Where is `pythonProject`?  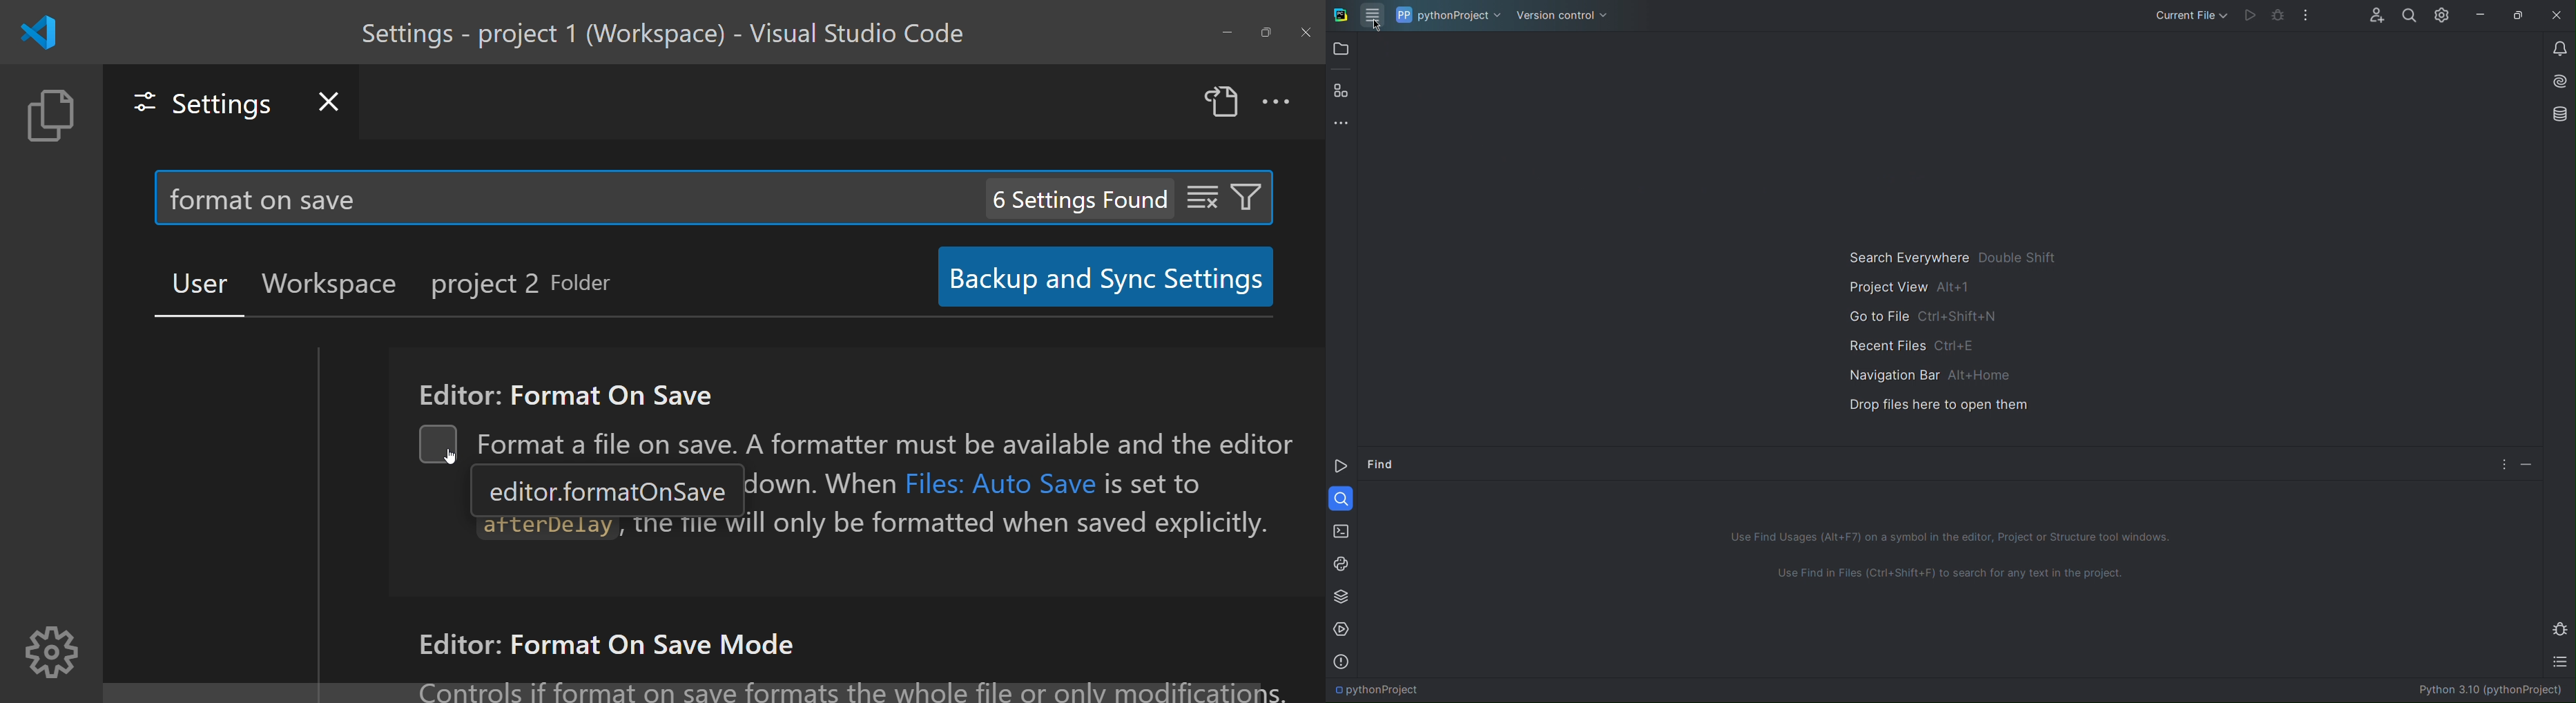
pythonProject is located at coordinates (1377, 690).